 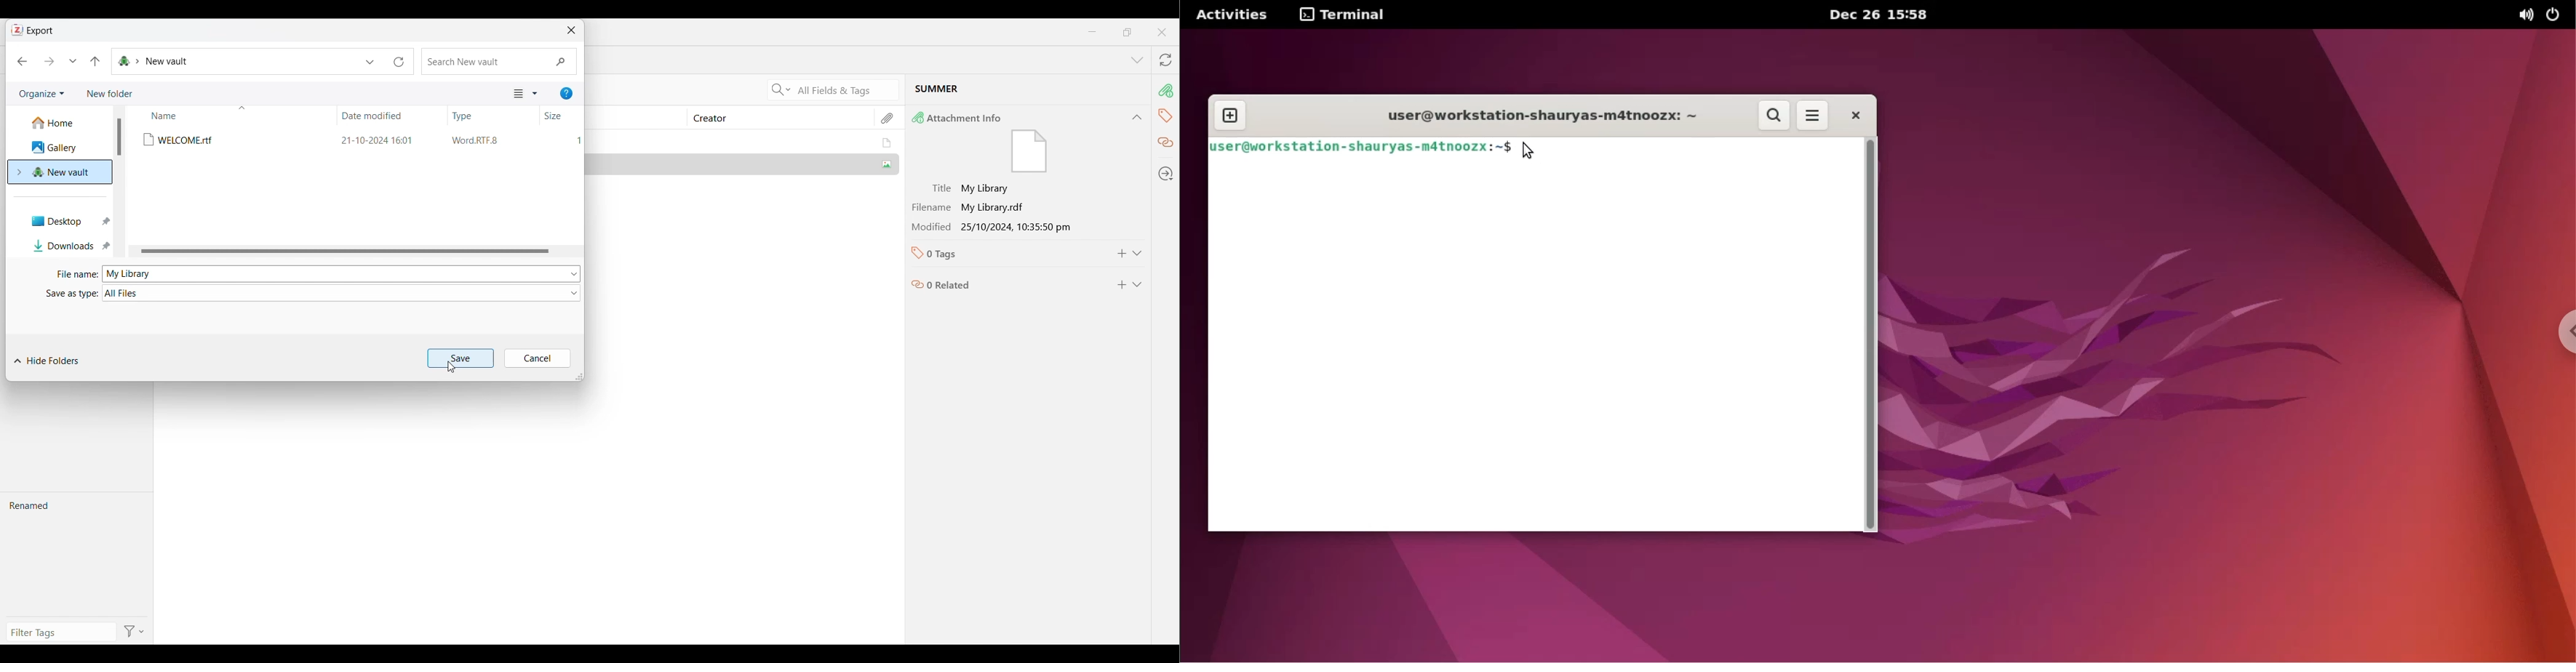 I want to click on Folders, so click(x=123, y=61).